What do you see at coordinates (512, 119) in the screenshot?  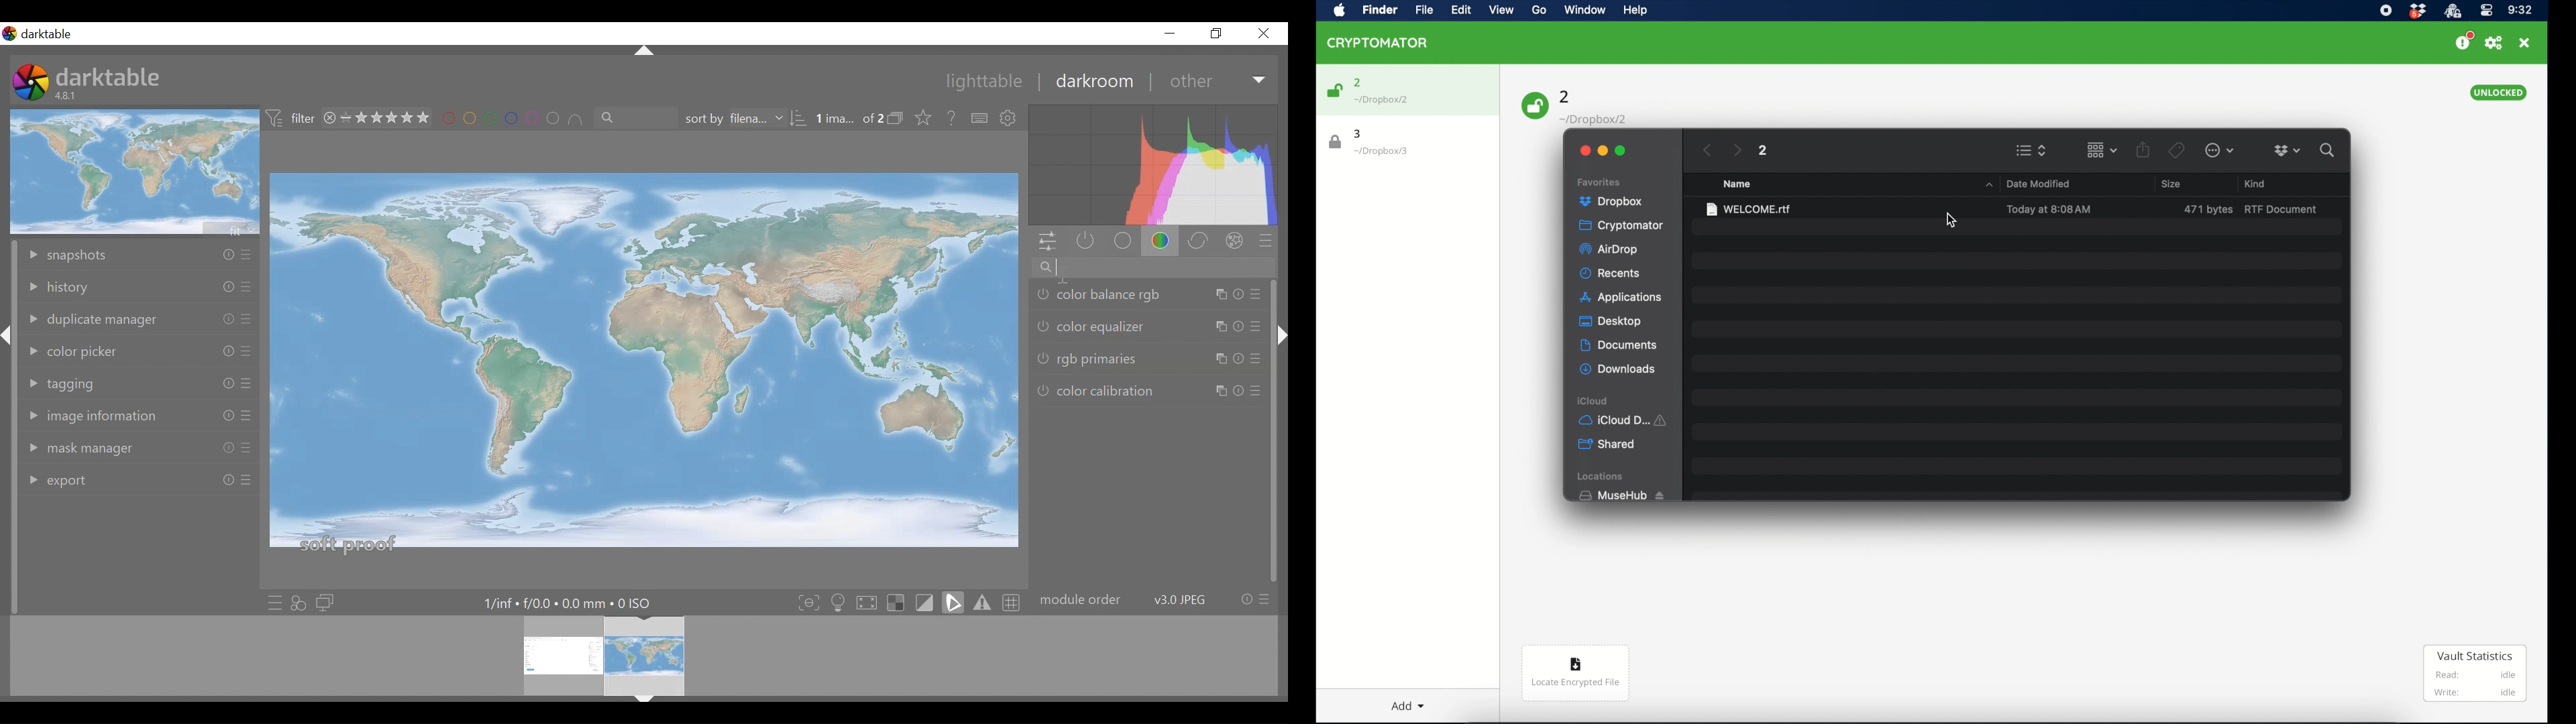 I see `set color labels` at bounding box center [512, 119].